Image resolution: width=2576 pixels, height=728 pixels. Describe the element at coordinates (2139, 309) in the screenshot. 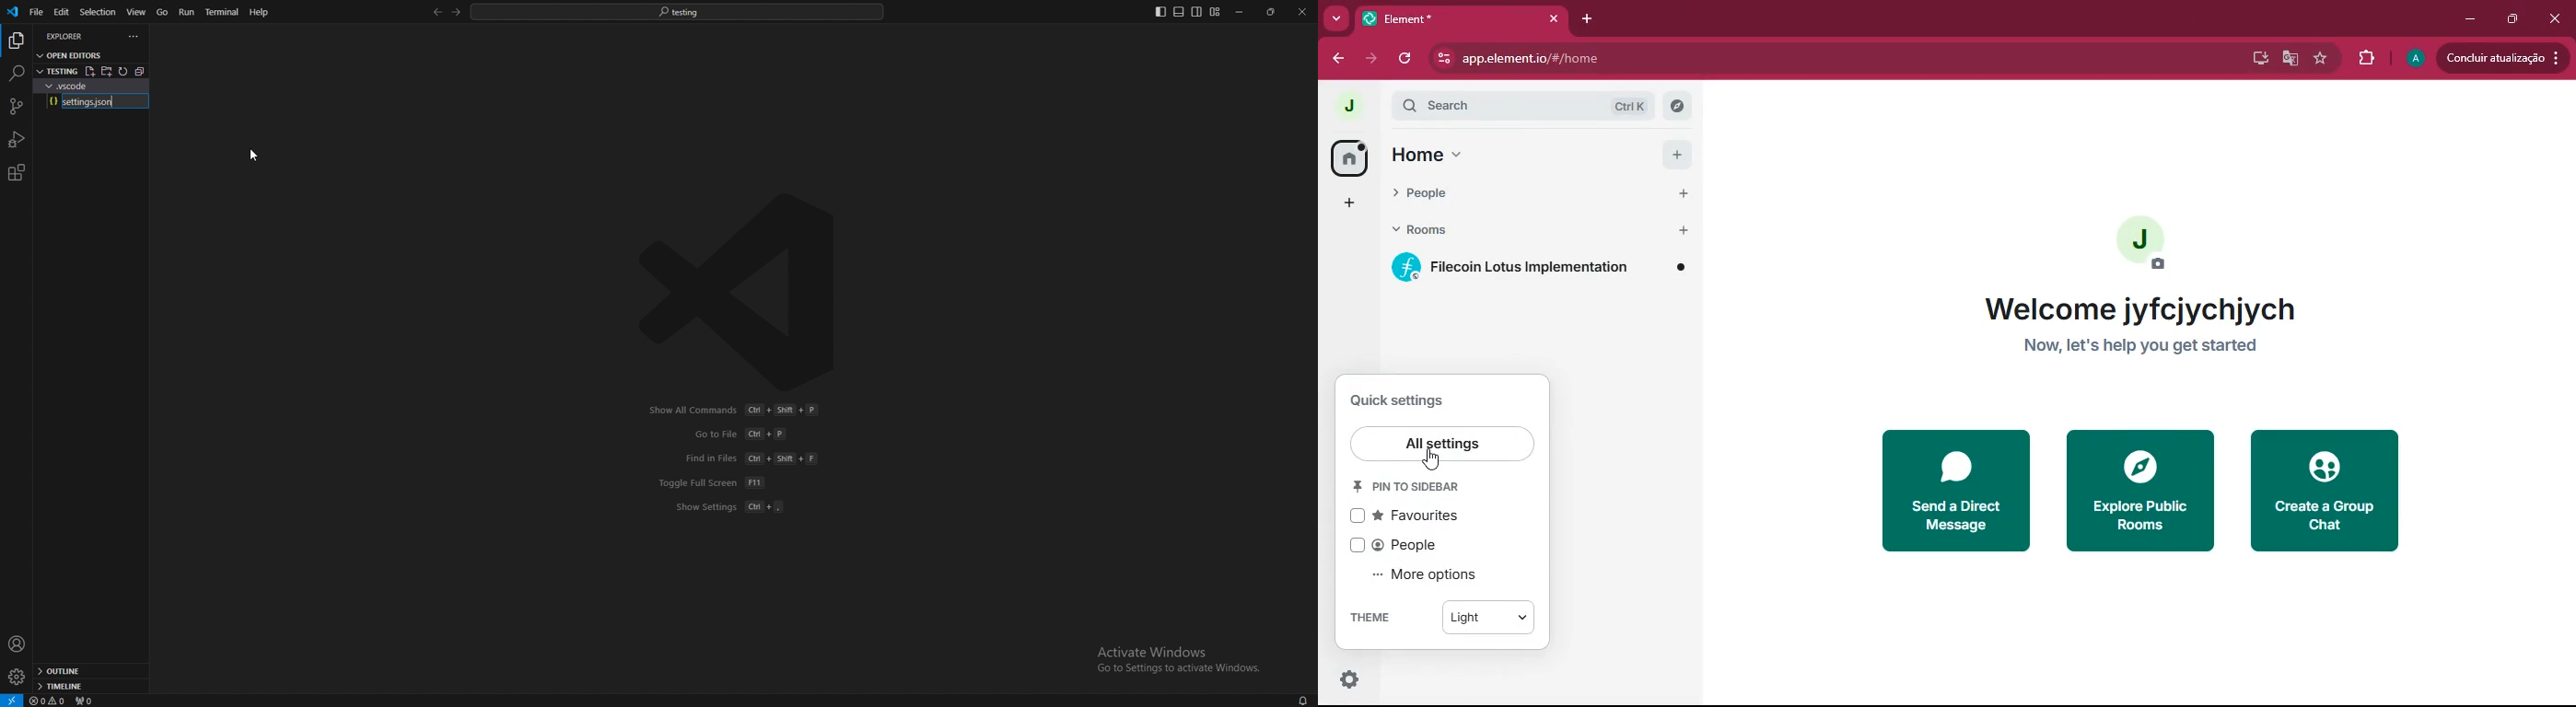

I see `Welcome jyfcjychjych` at that location.